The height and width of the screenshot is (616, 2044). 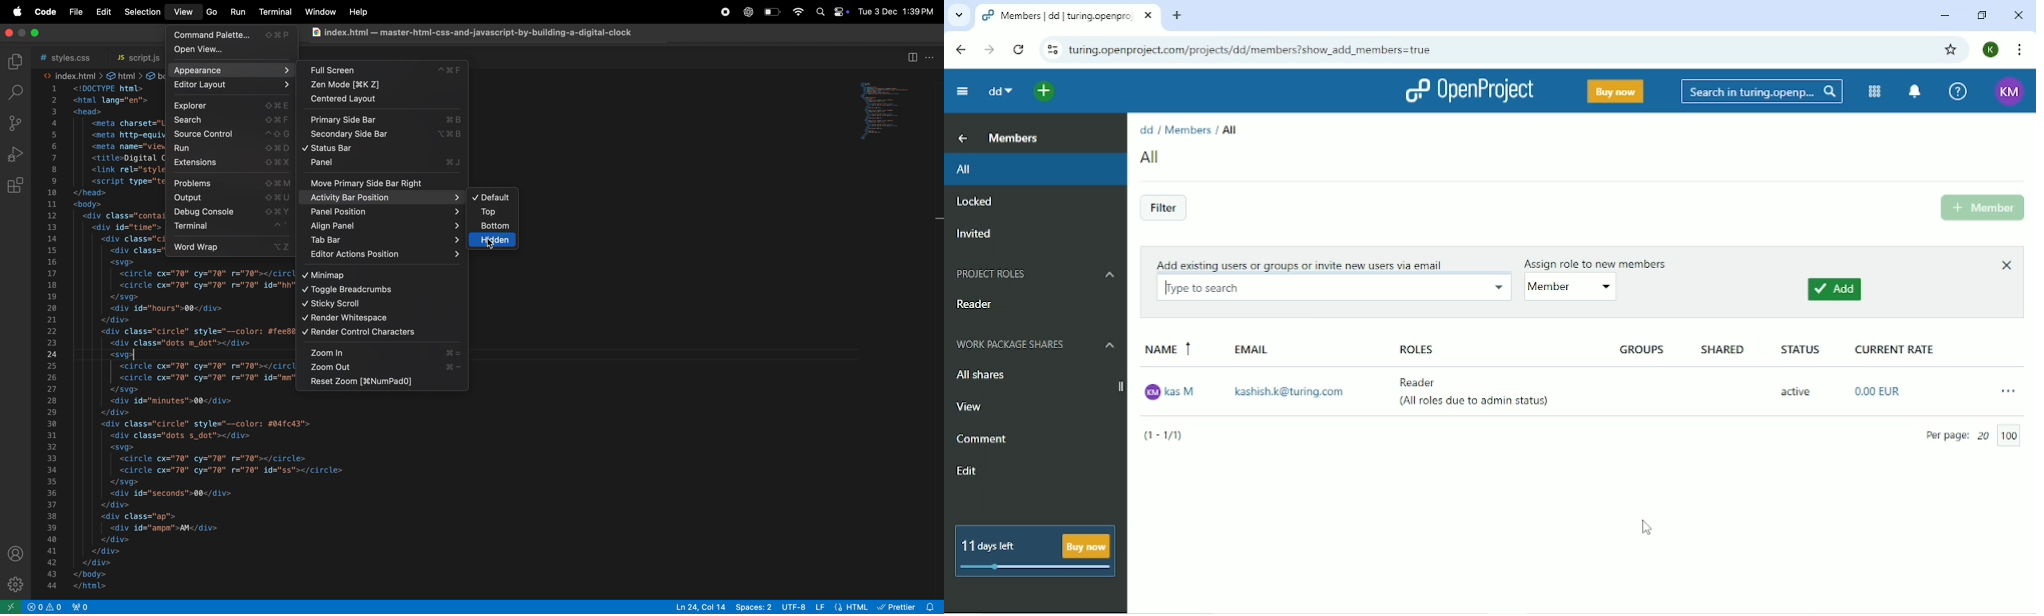 What do you see at coordinates (233, 36) in the screenshot?
I see `command pallete` at bounding box center [233, 36].